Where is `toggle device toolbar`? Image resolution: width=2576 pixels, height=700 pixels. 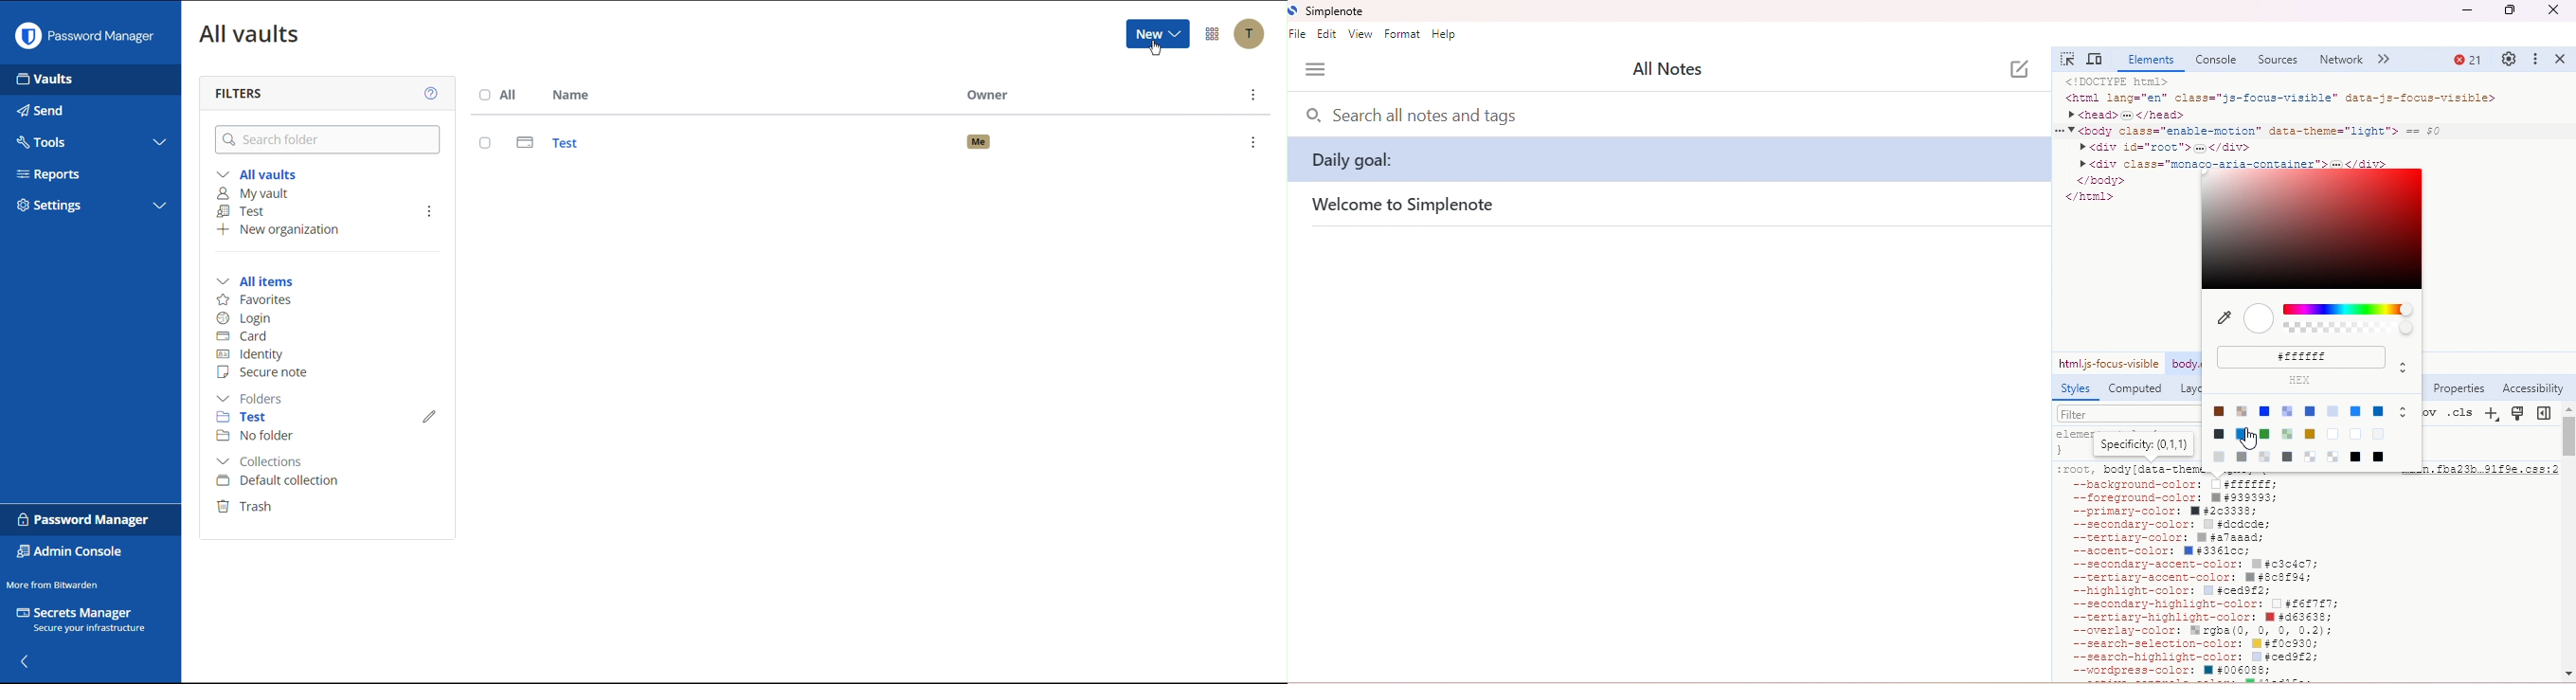 toggle device toolbar is located at coordinates (2096, 60).